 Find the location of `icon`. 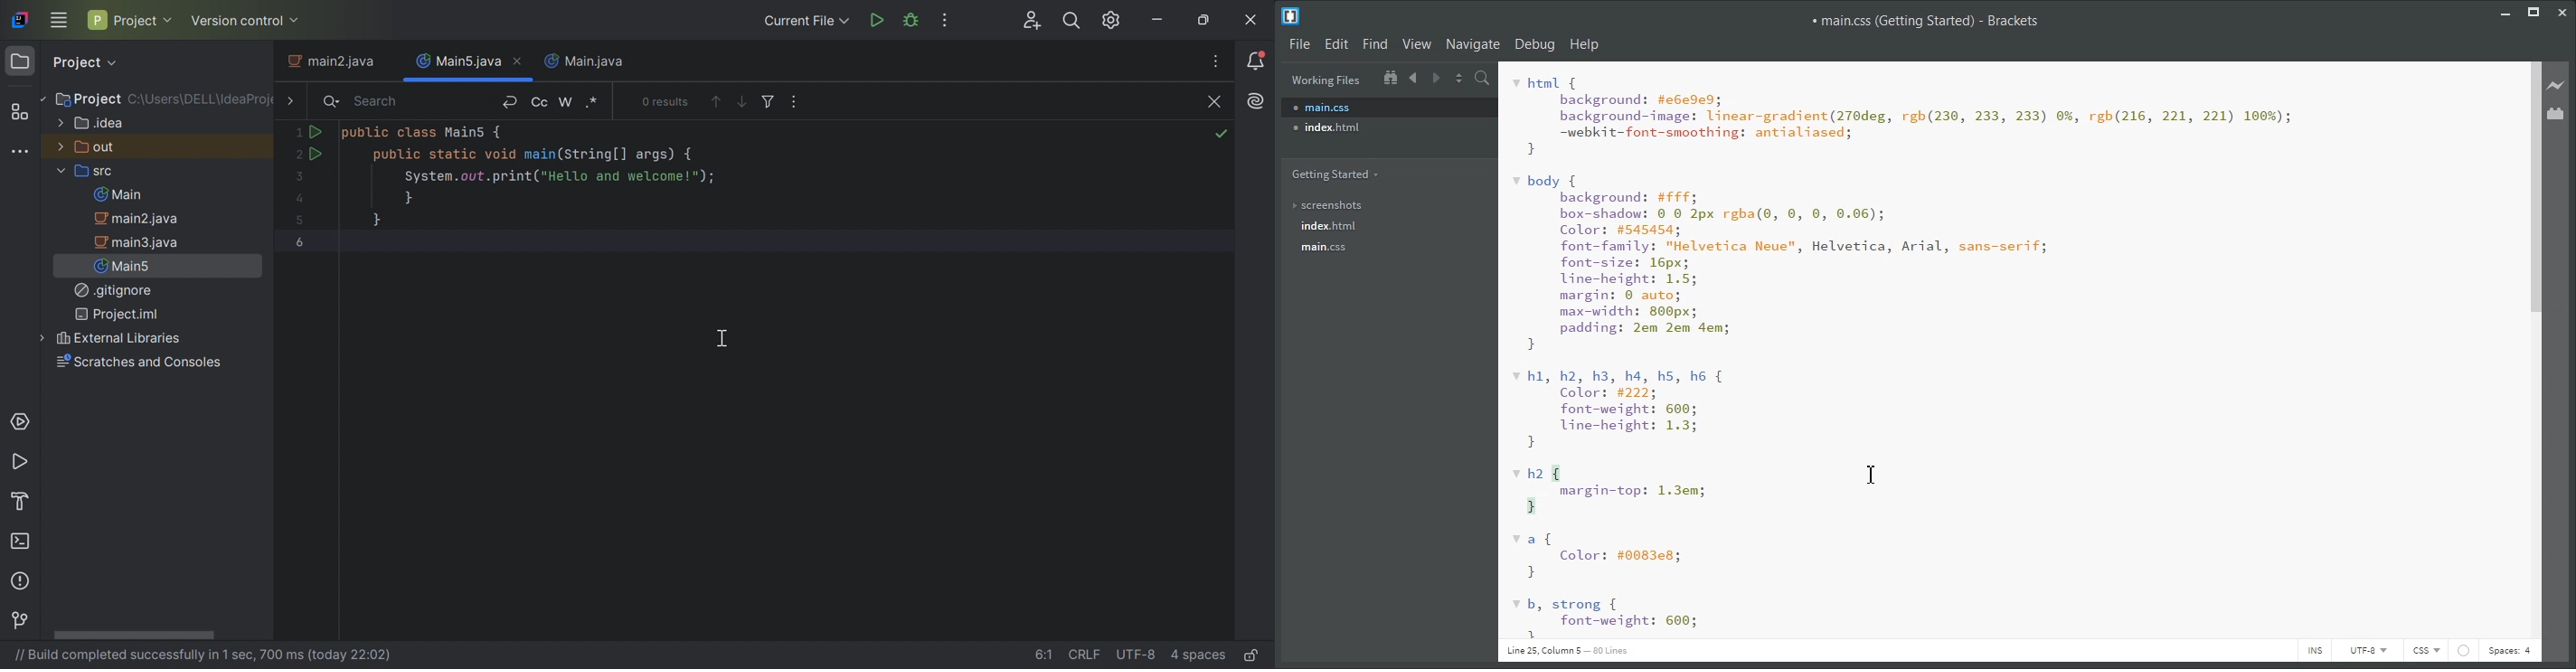

icon is located at coordinates (2463, 650).